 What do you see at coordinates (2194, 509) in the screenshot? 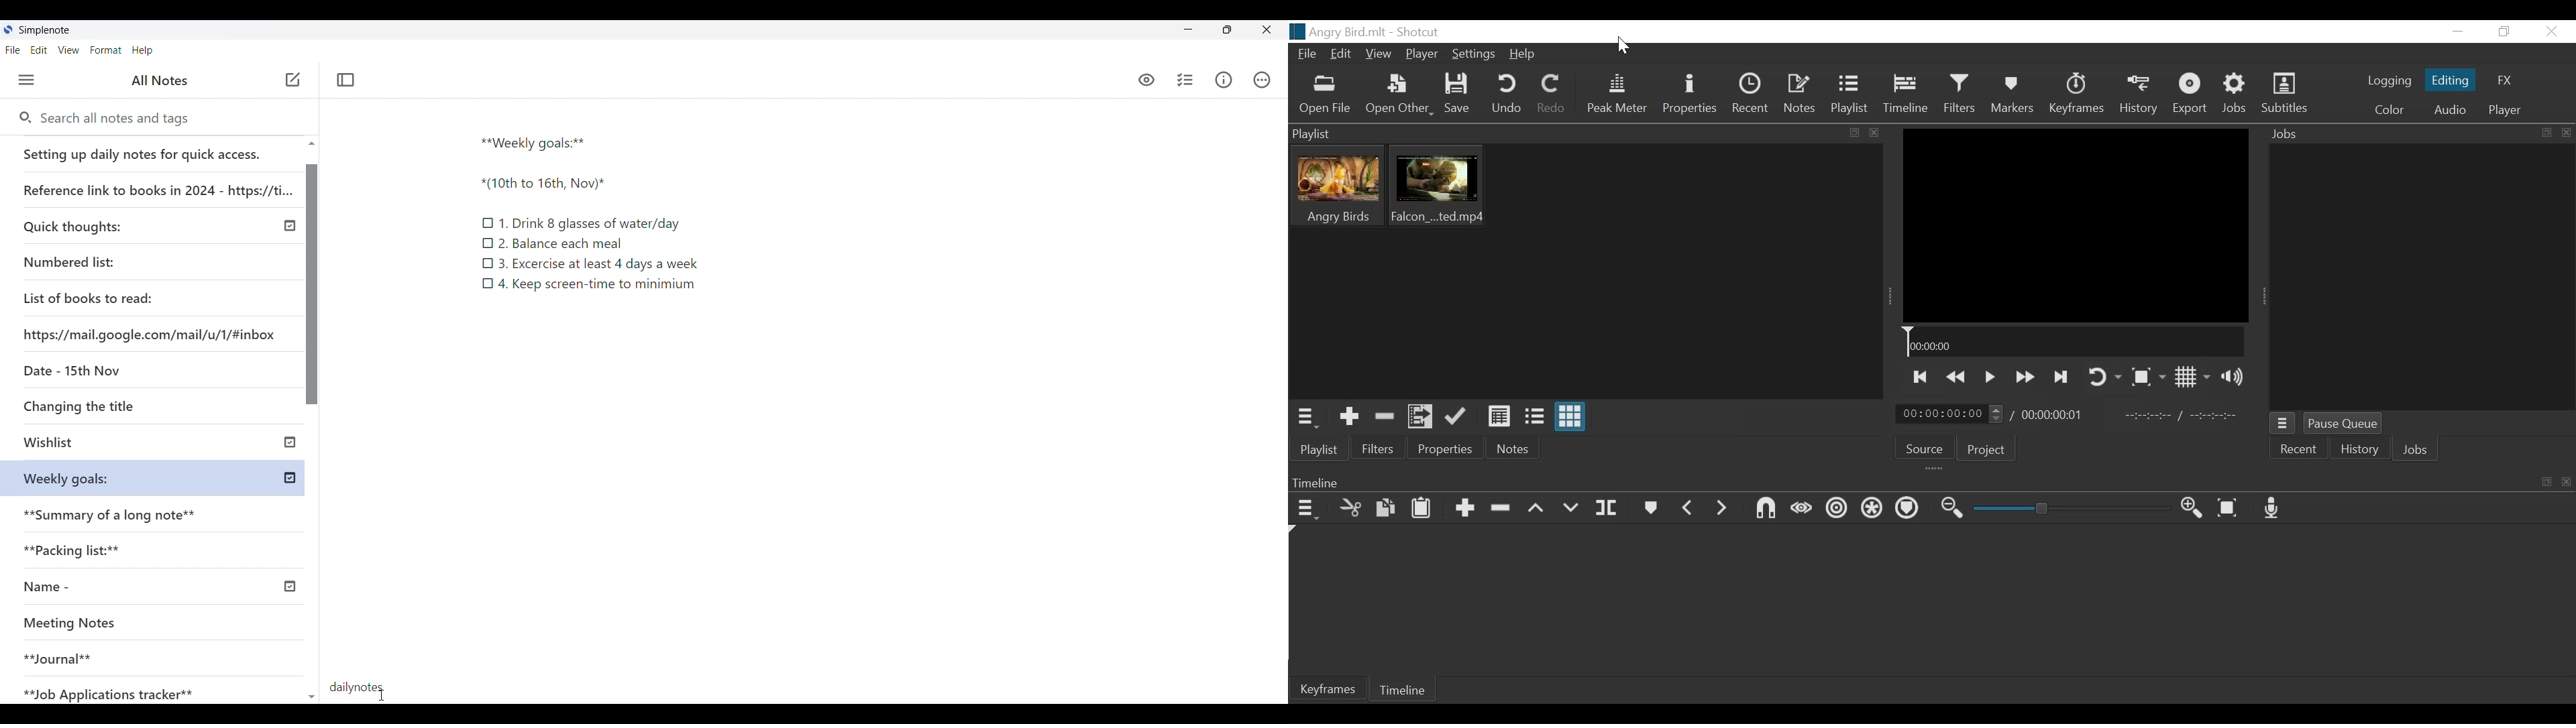
I see `Zoom timeline in` at bounding box center [2194, 509].